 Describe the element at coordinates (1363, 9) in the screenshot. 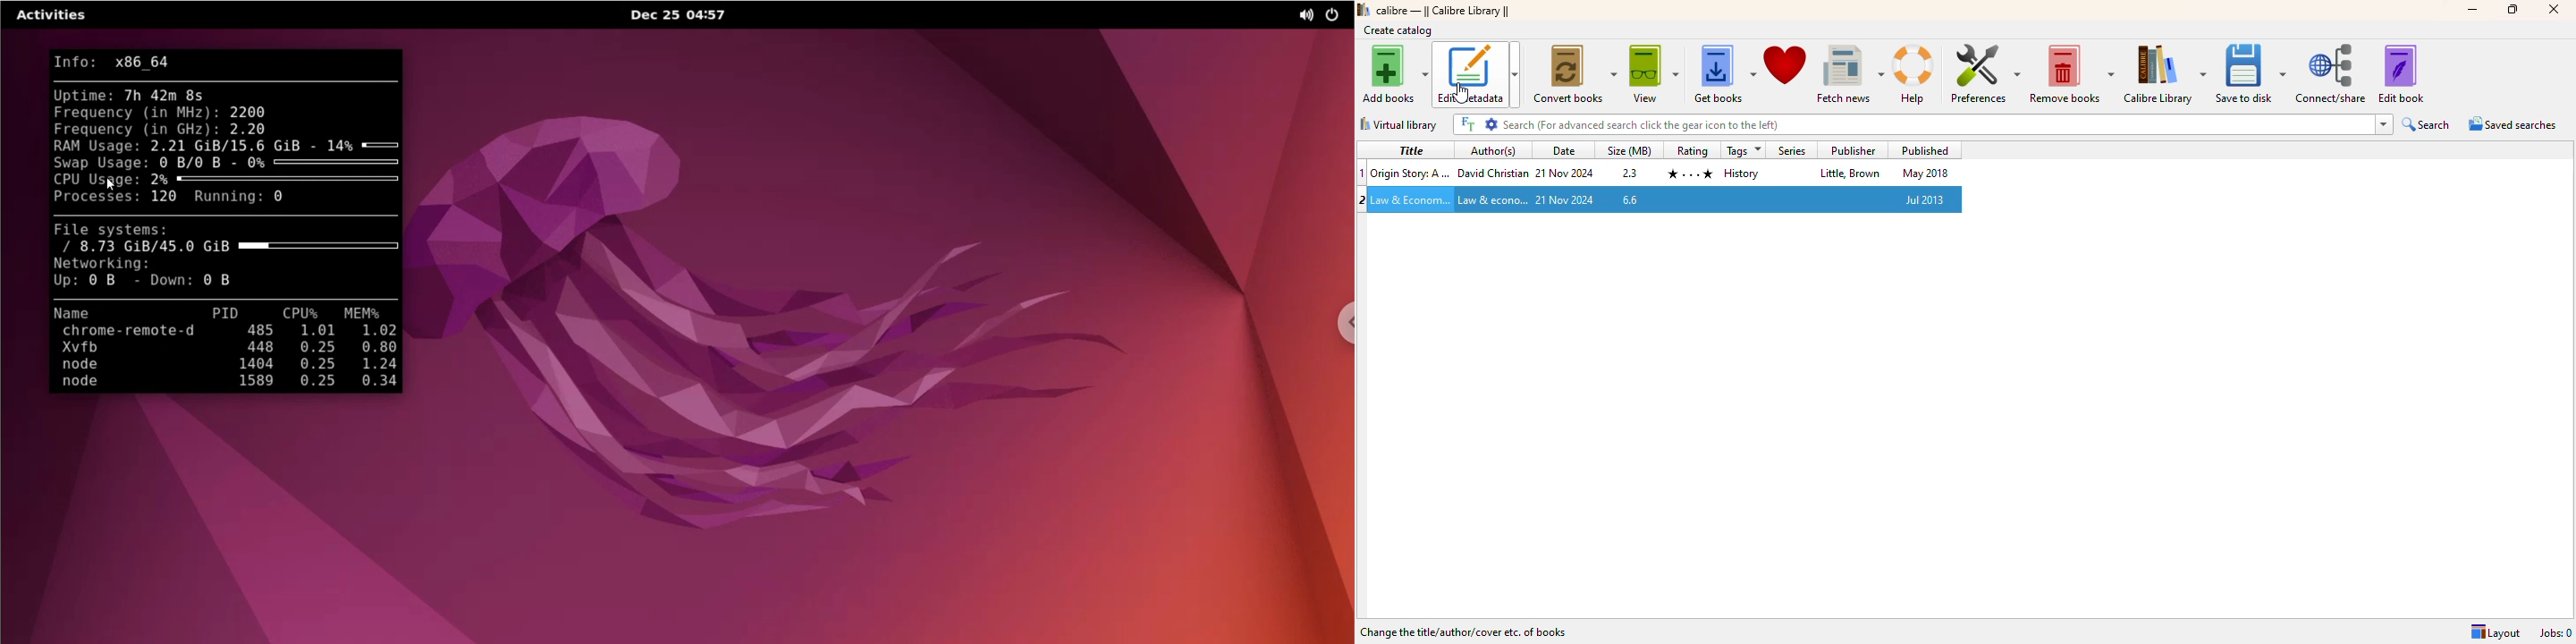

I see `logo` at that location.